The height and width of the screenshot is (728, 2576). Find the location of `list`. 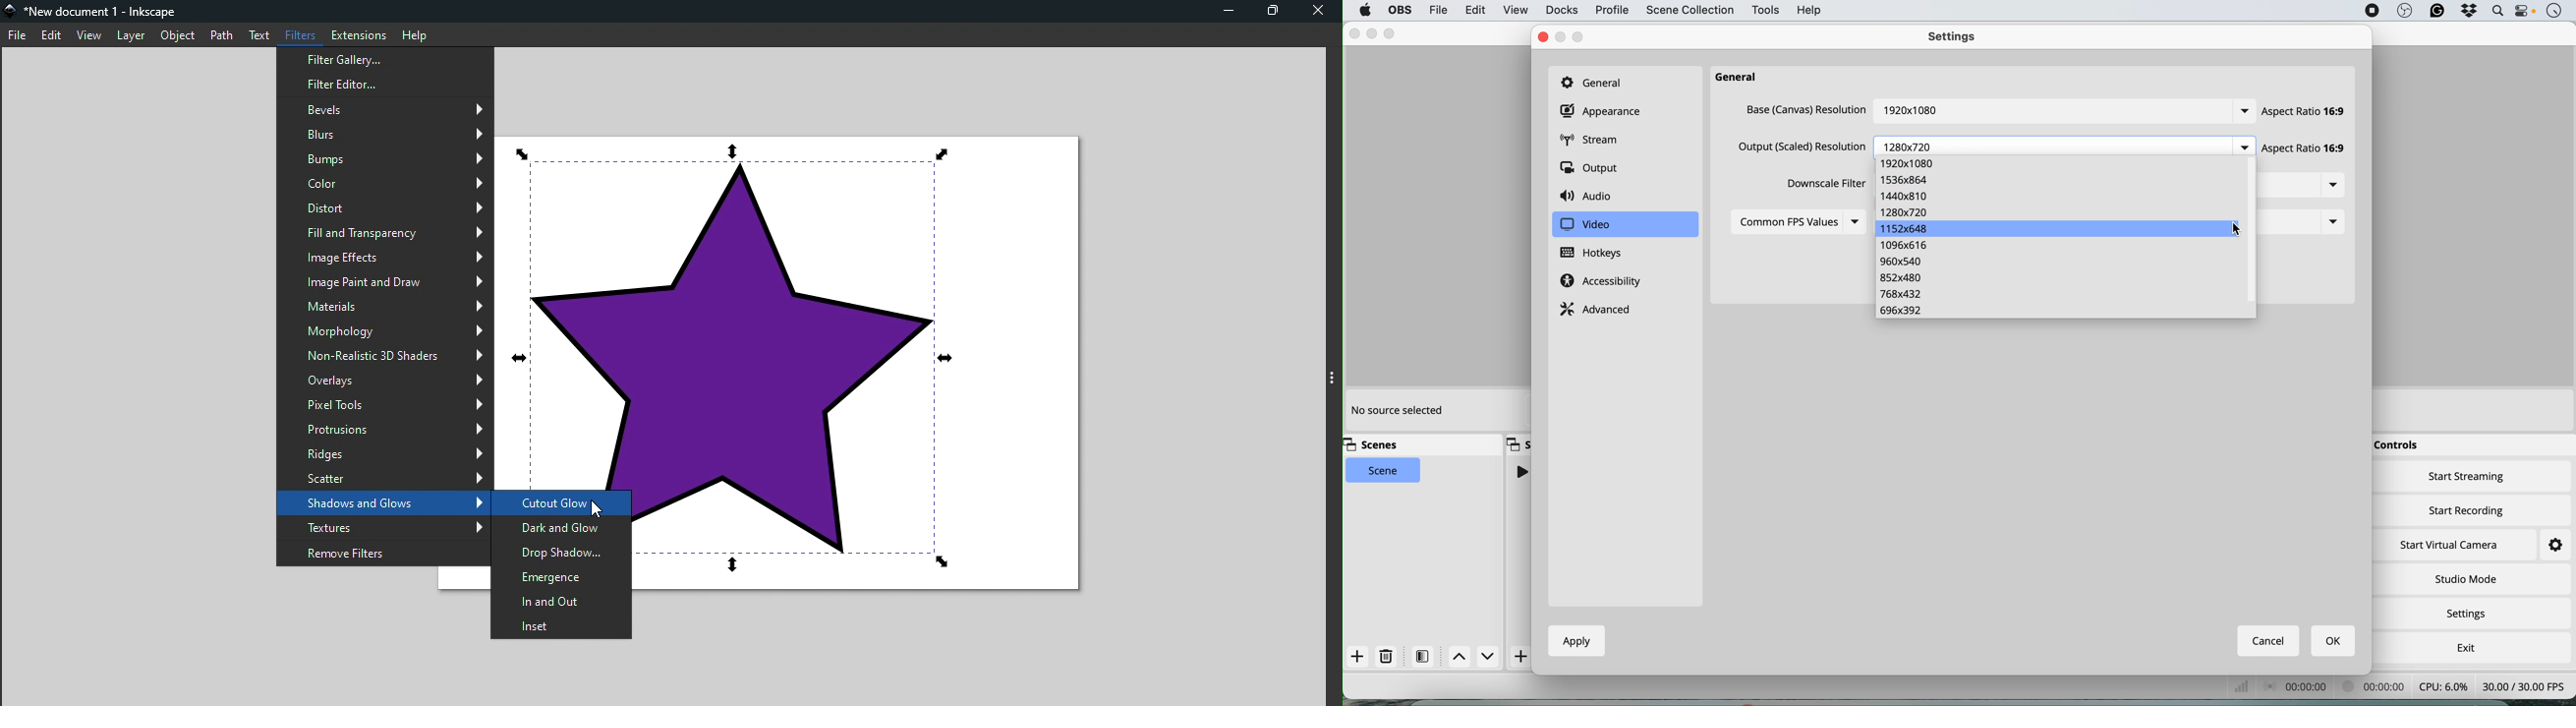

list is located at coordinates (2336, 187).